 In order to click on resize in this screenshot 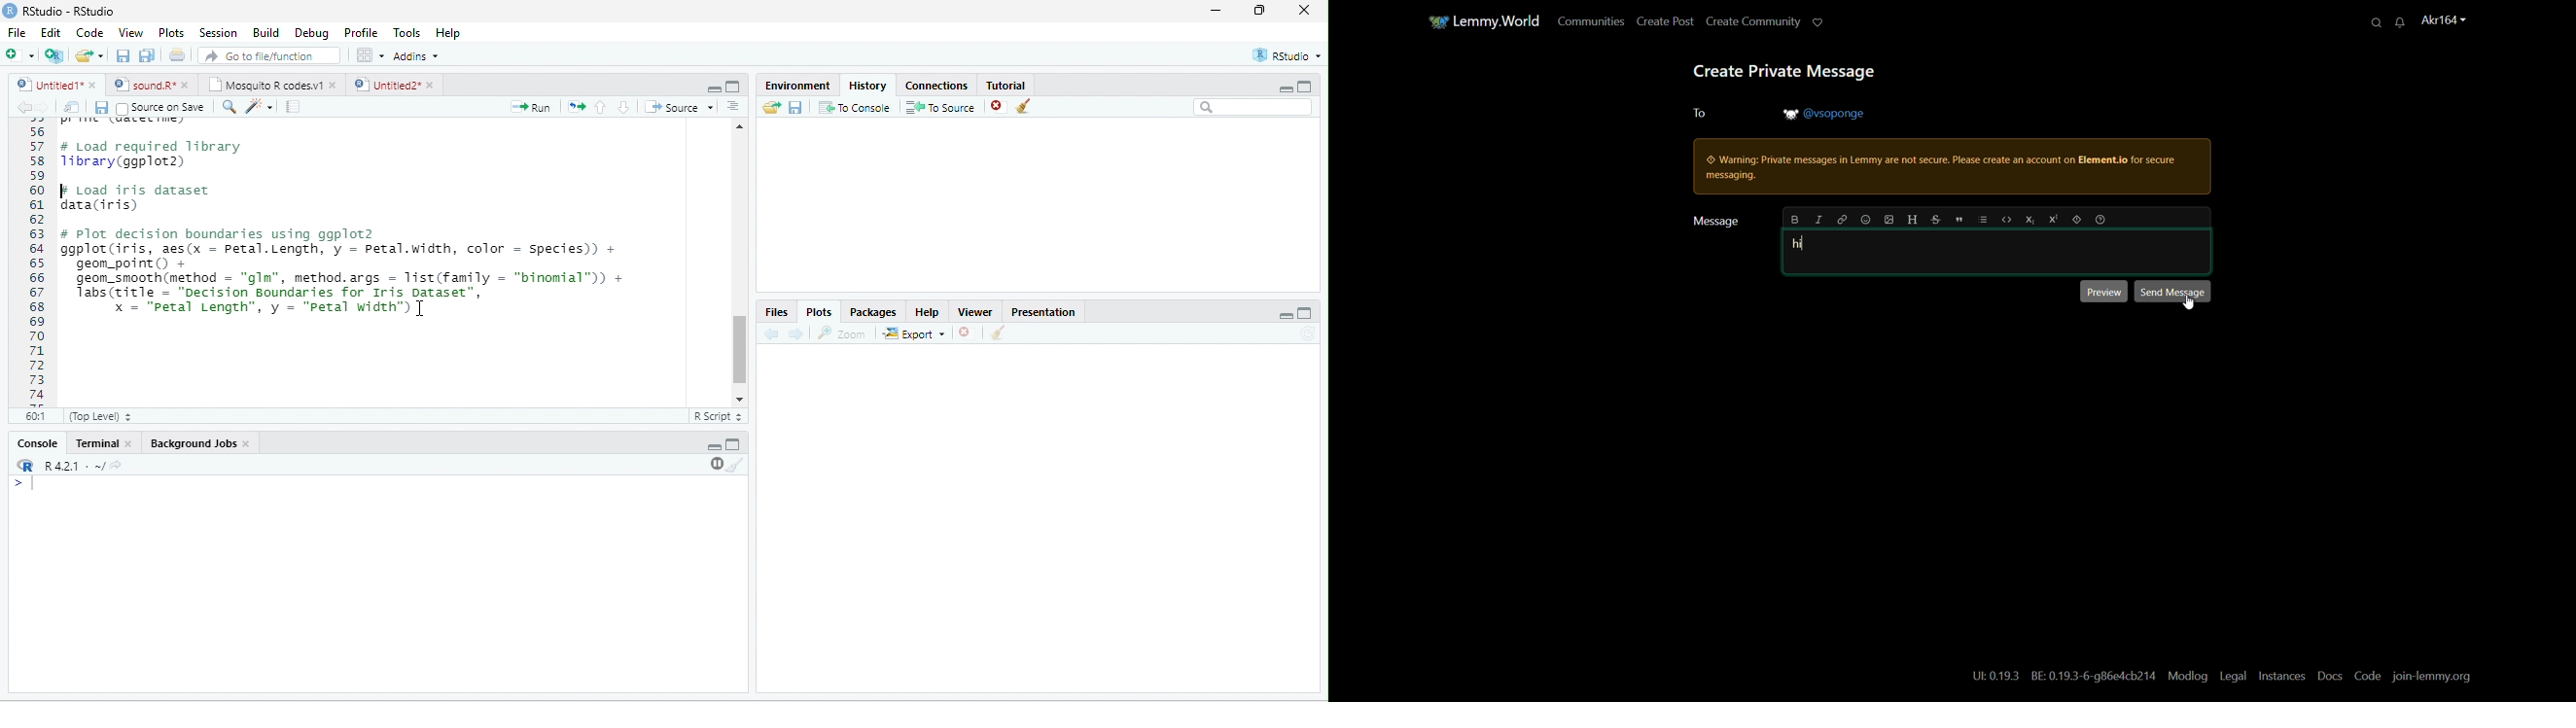, I will do `click(1260, 10)`.